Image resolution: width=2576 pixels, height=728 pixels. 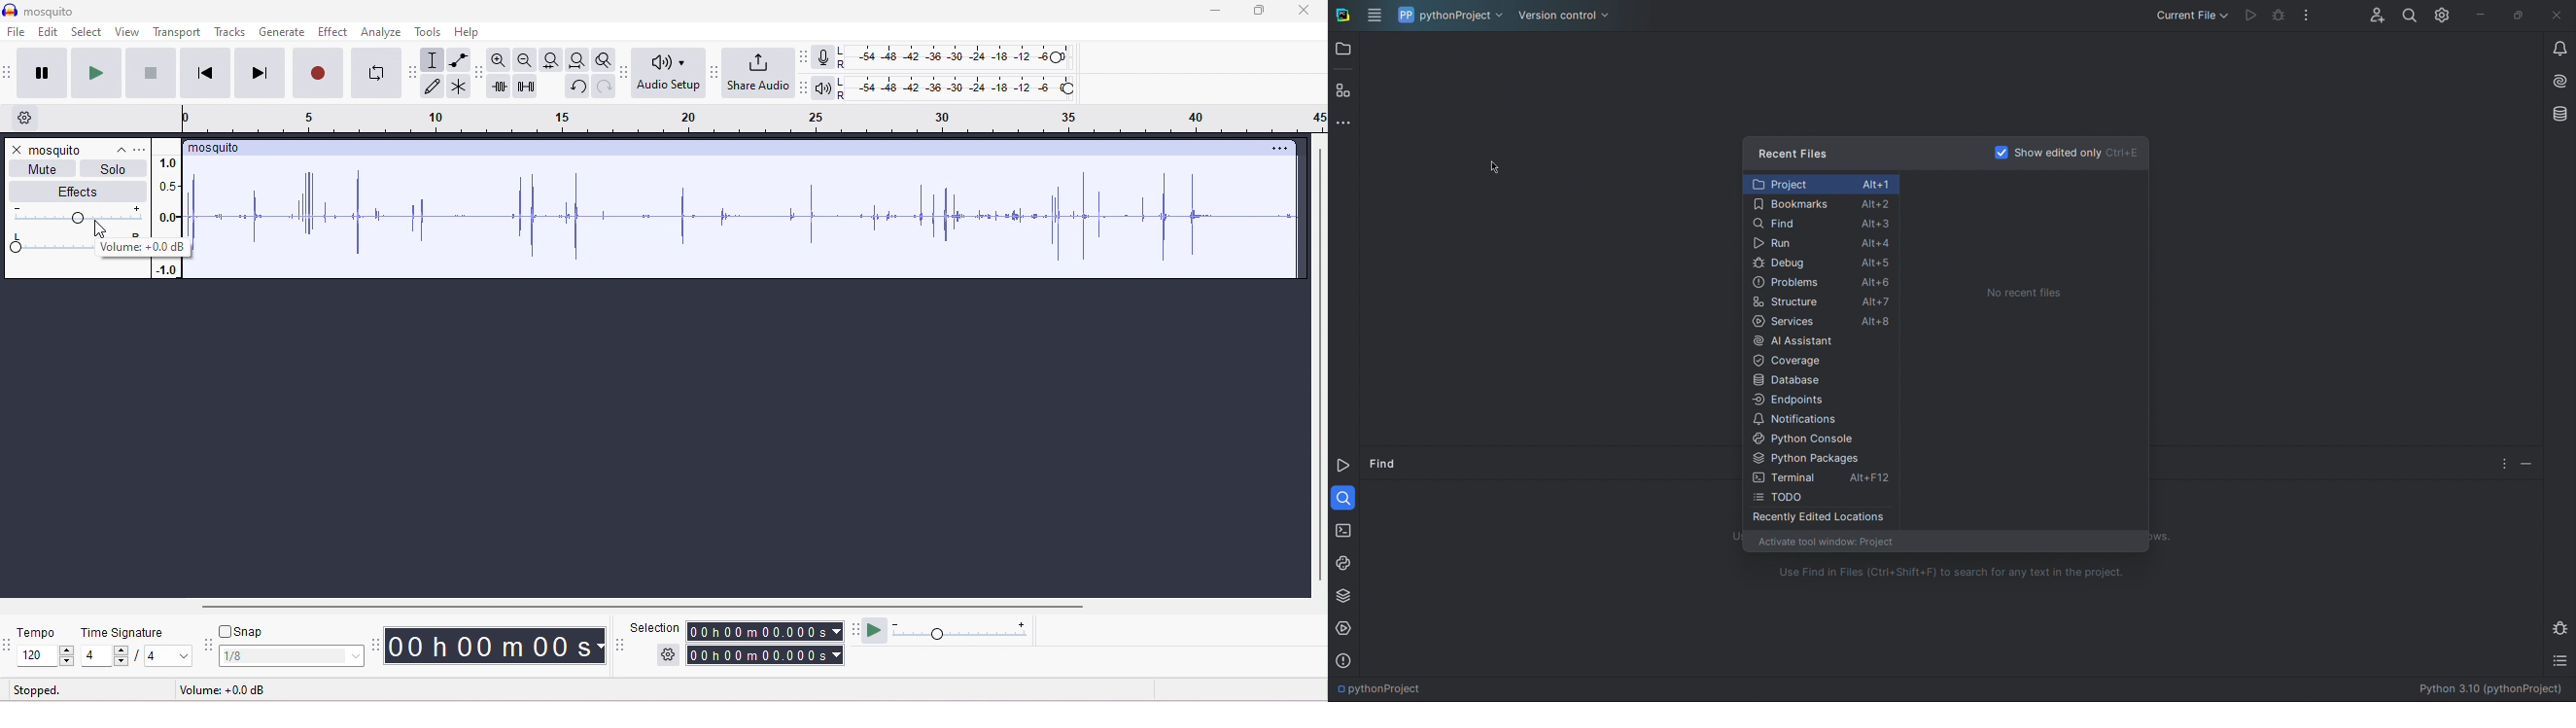 What do you see at coordinates (1279, 149) in the screenshot?
I see `options` at bounding box center [1279, 149].